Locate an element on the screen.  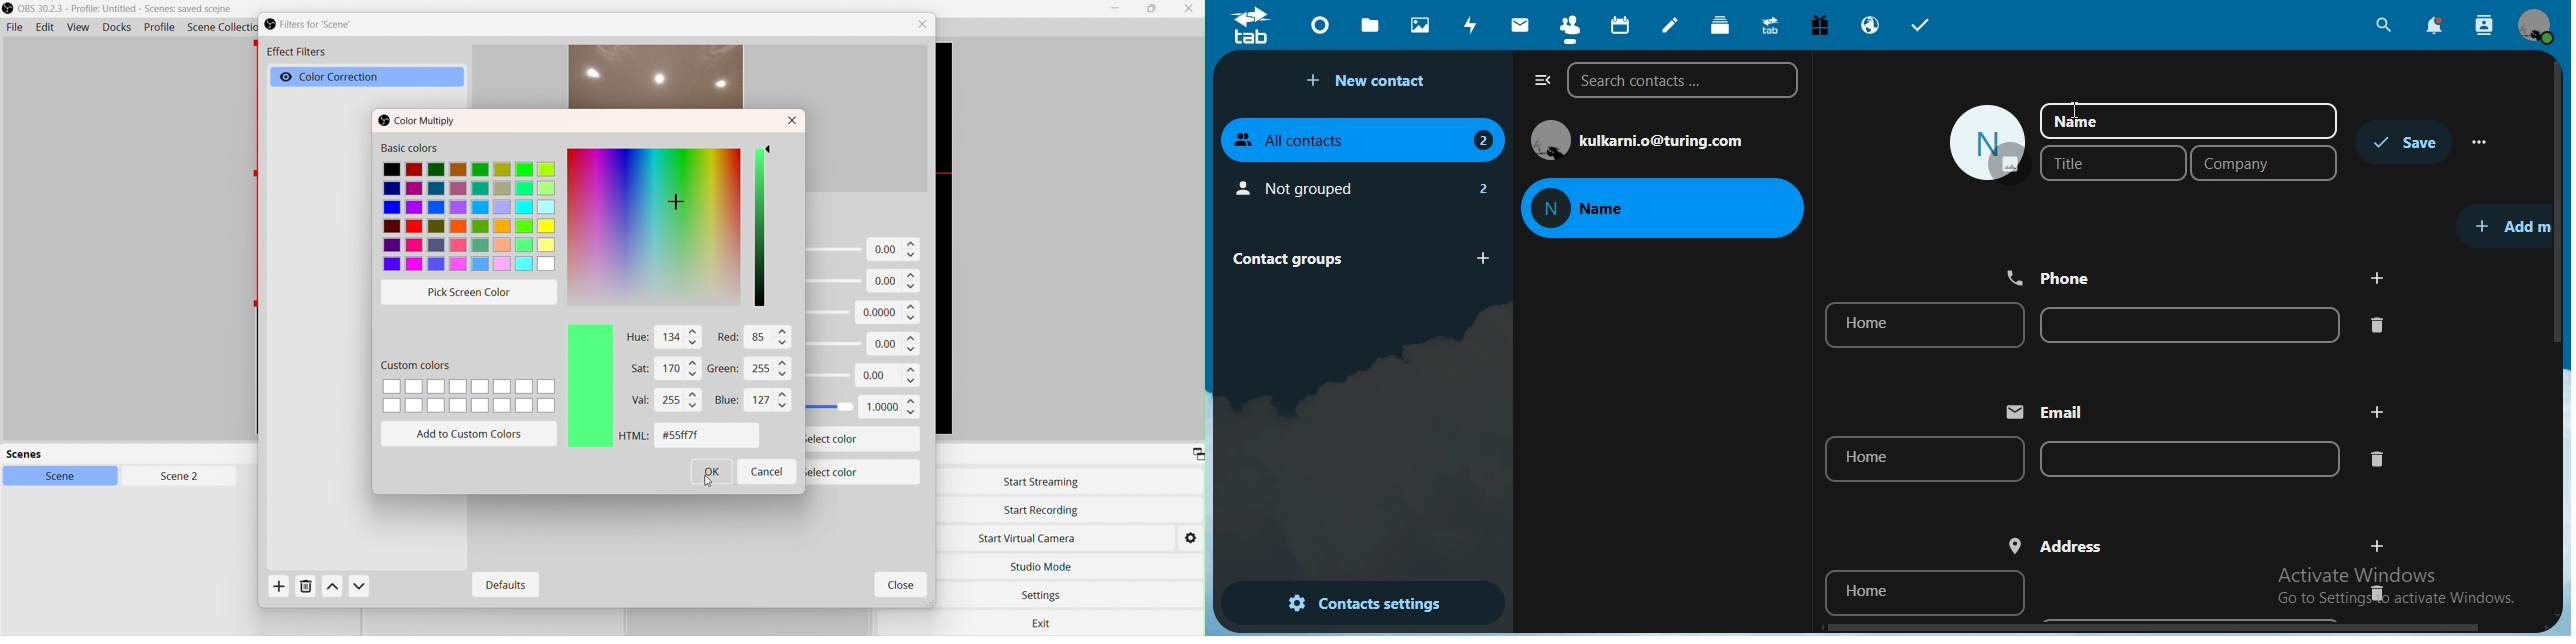
address is located at coordinates (2058, 546).